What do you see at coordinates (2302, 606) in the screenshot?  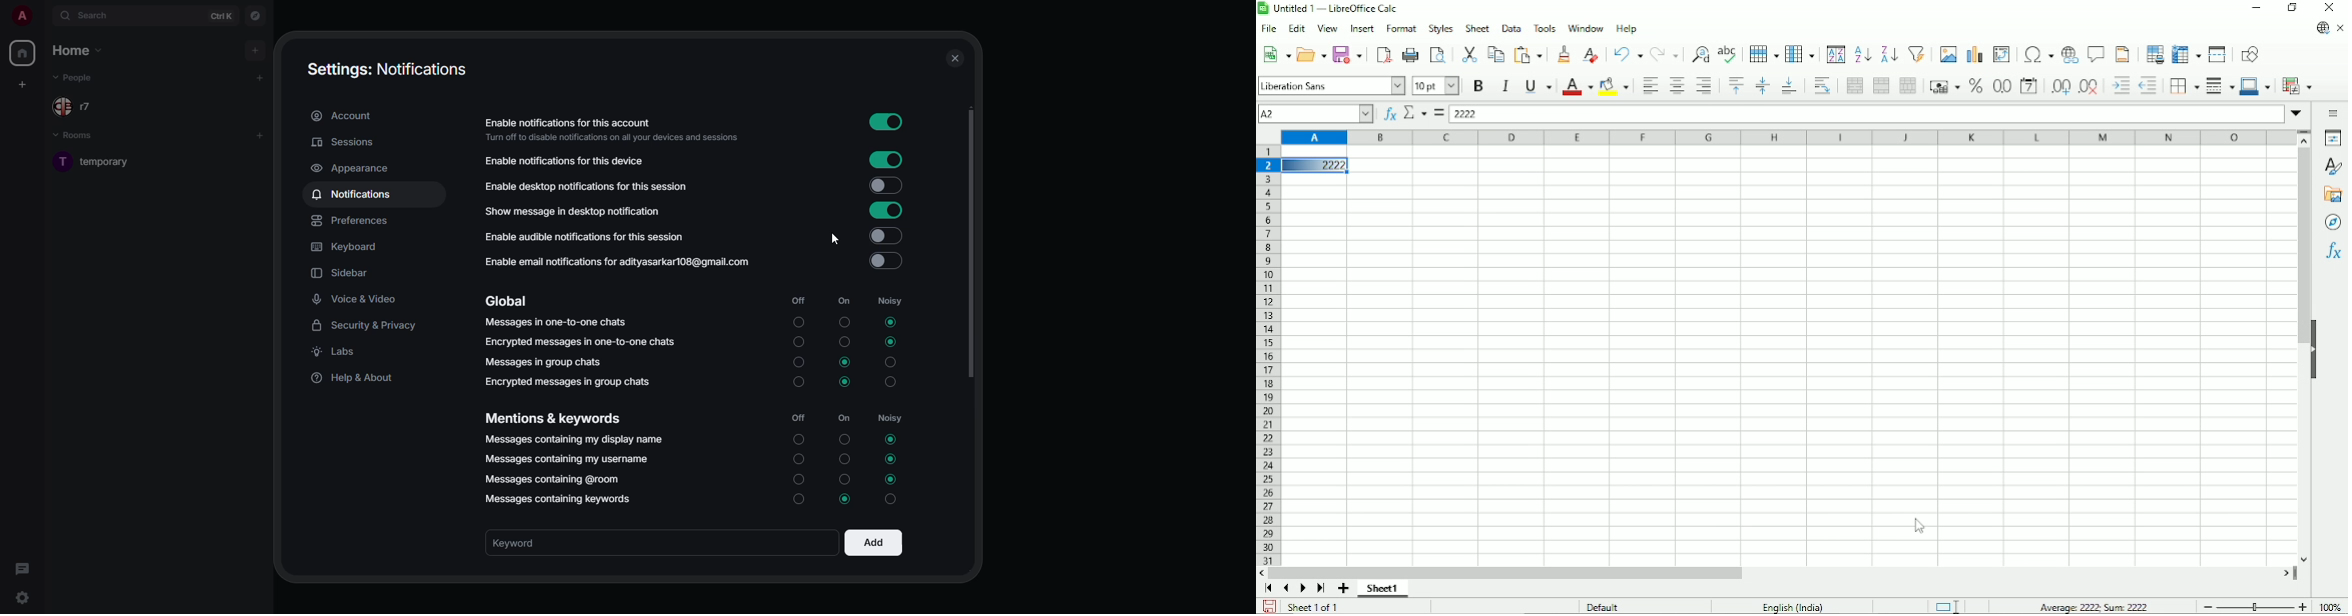 I see `Zoom in` at bounding box center [2302, 606].